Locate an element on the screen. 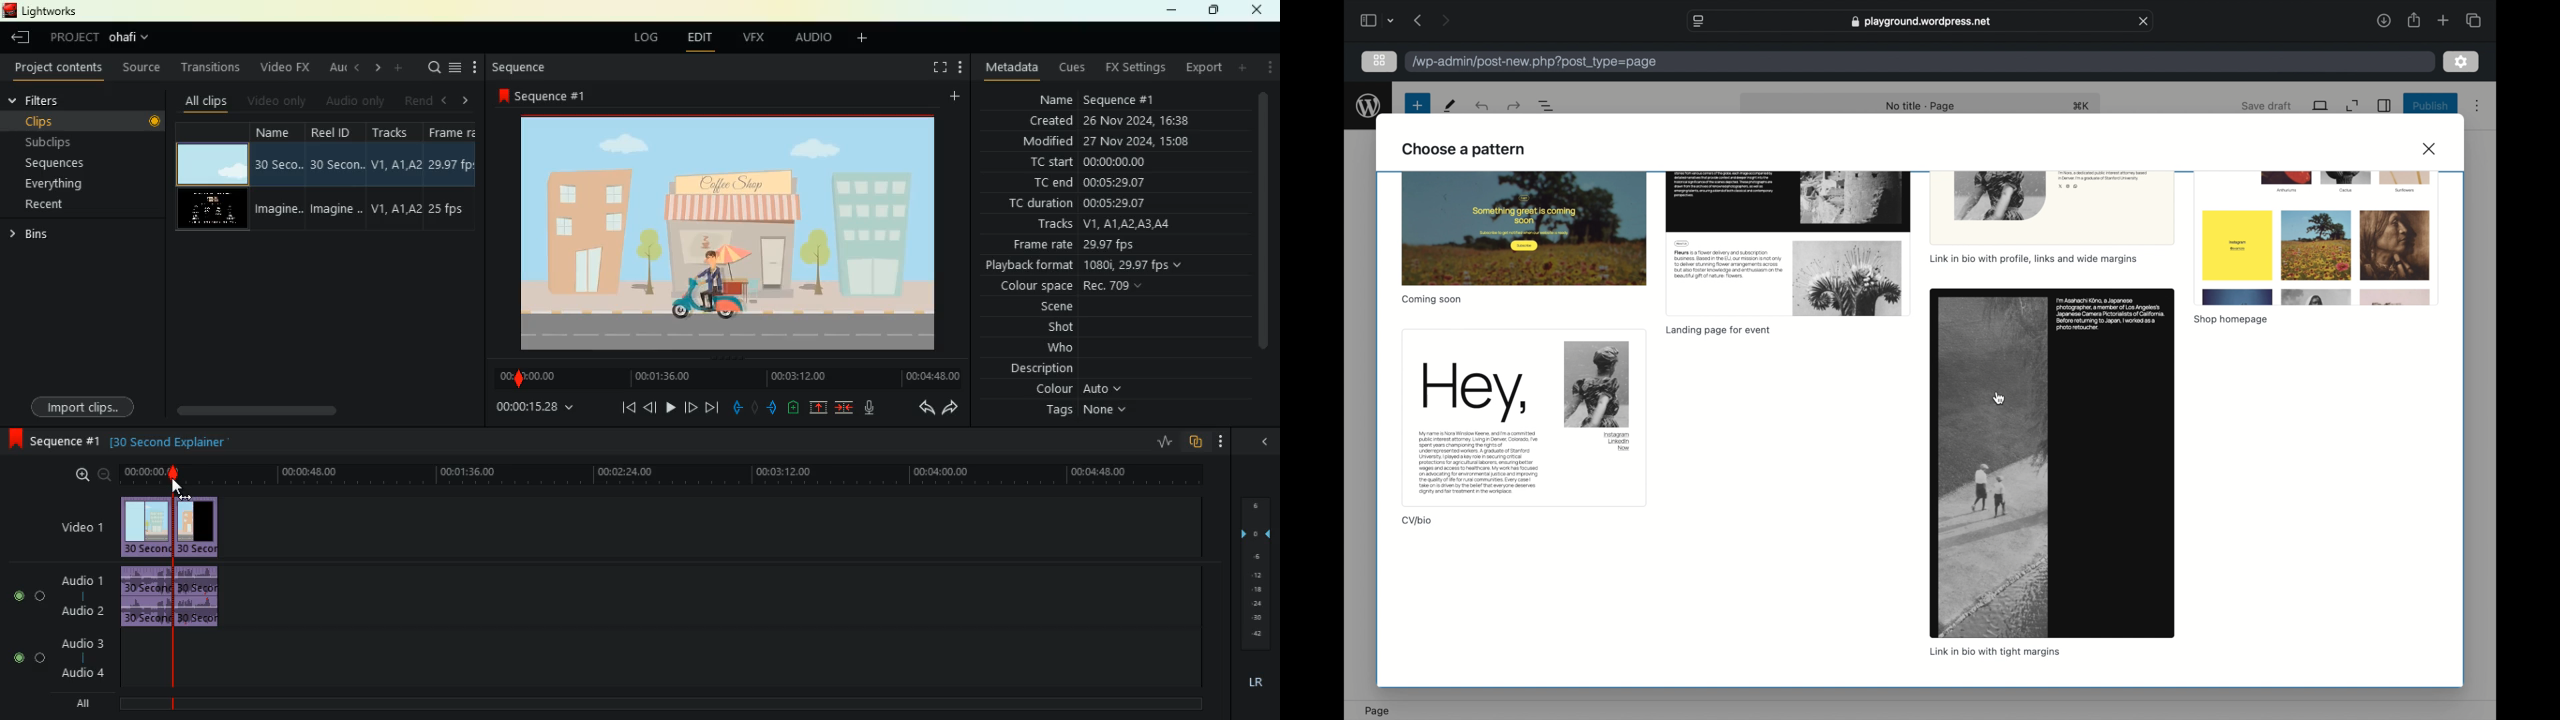 The width and height of the screenshot is (2576, 728). menu is located at coordinates (455, 70).